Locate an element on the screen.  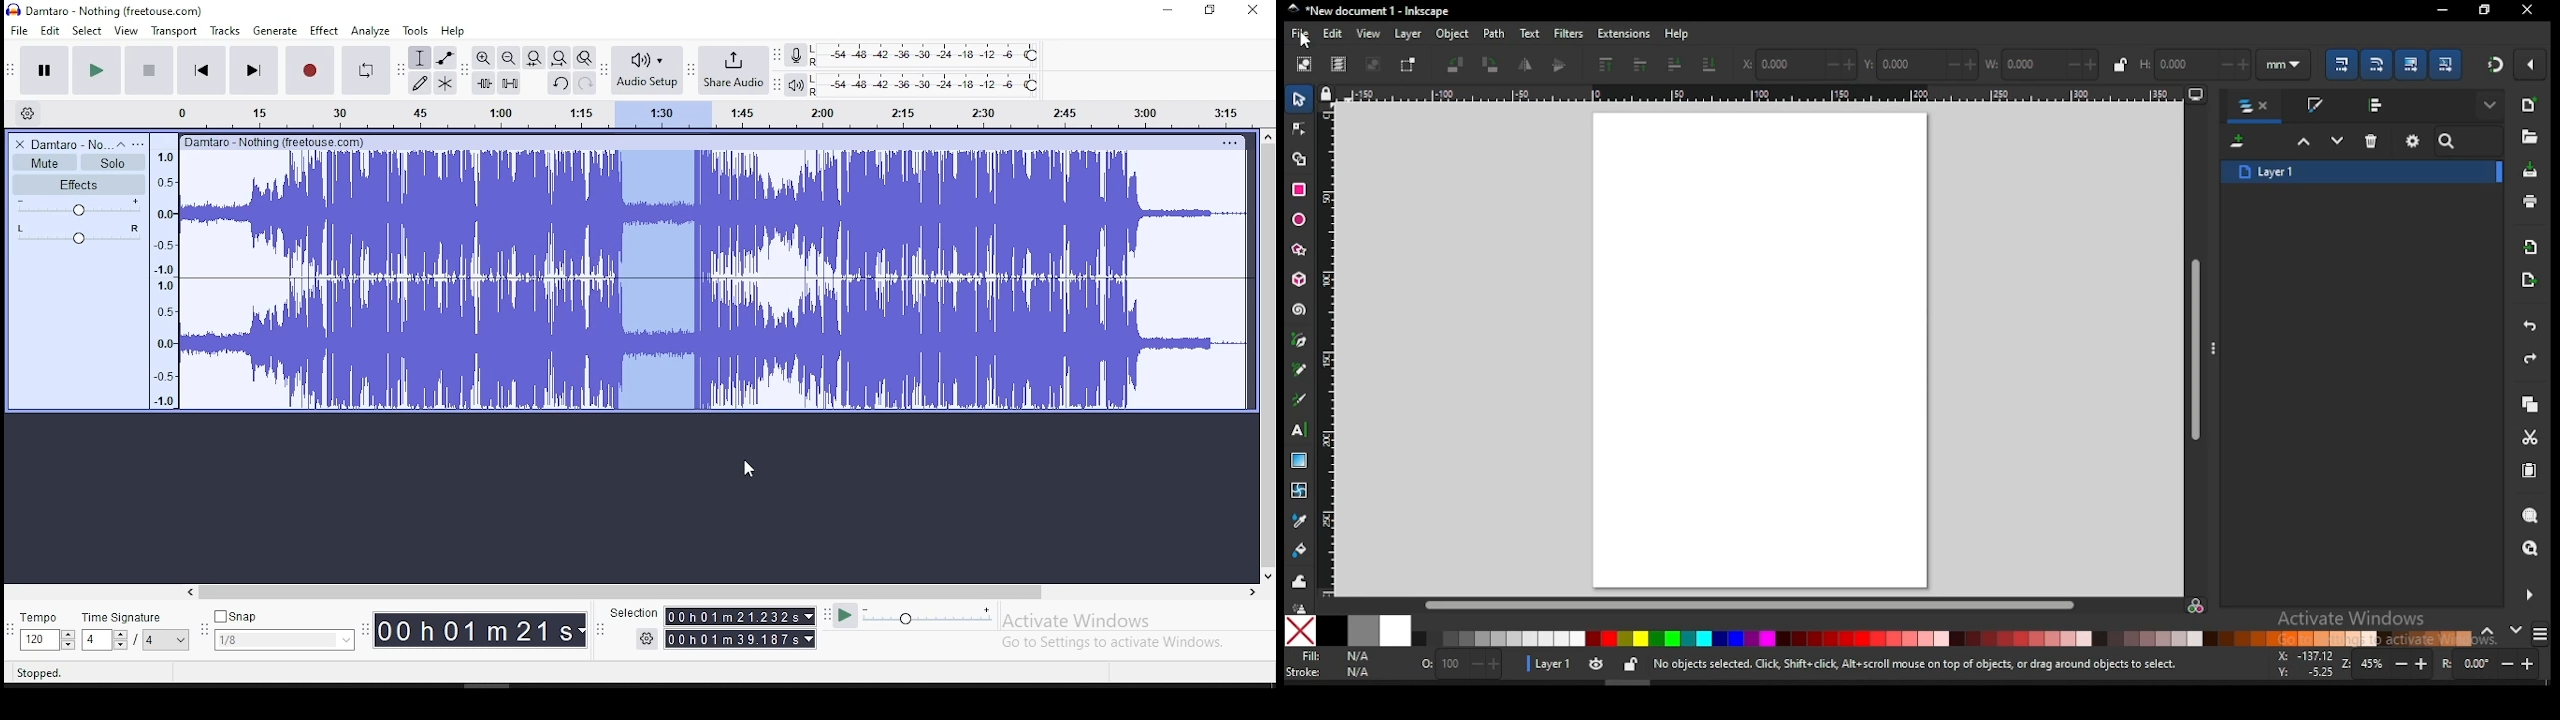
minimize is located at coordinates (1169, 11).